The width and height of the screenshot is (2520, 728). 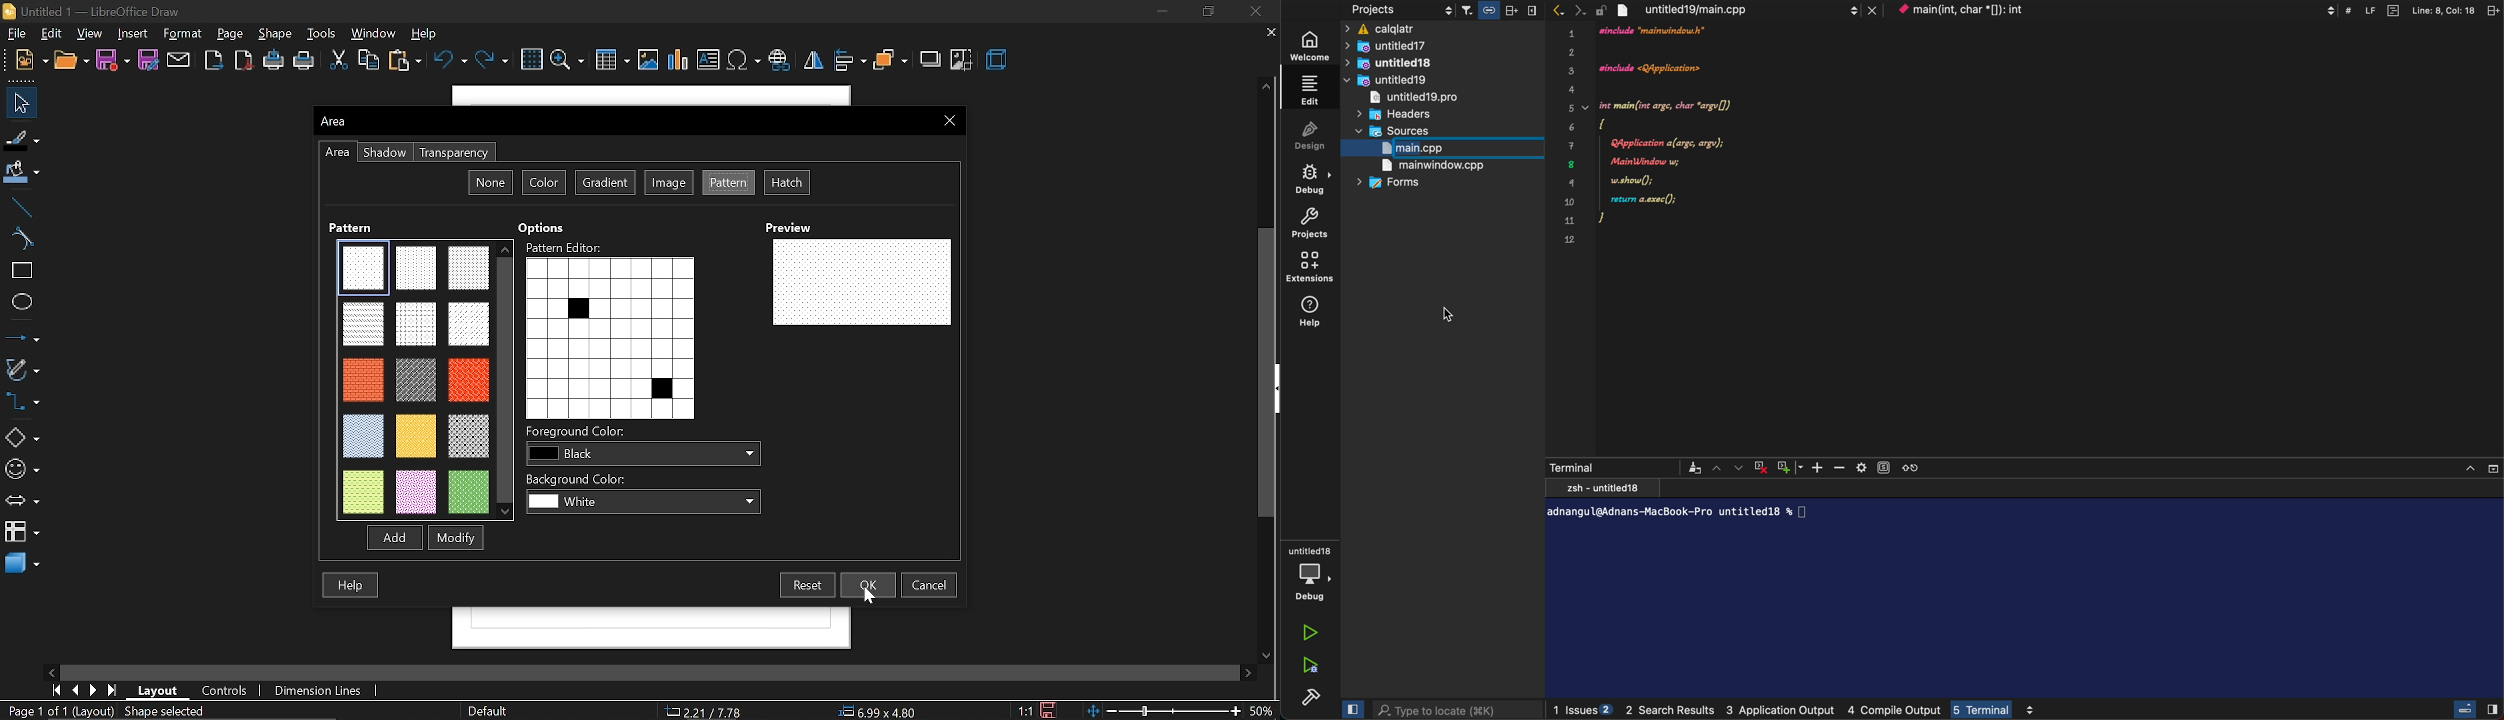 What do you see at coordinates (1399, 113) in the screenshot?
I see `headers` at bounding box center [1399, 113].